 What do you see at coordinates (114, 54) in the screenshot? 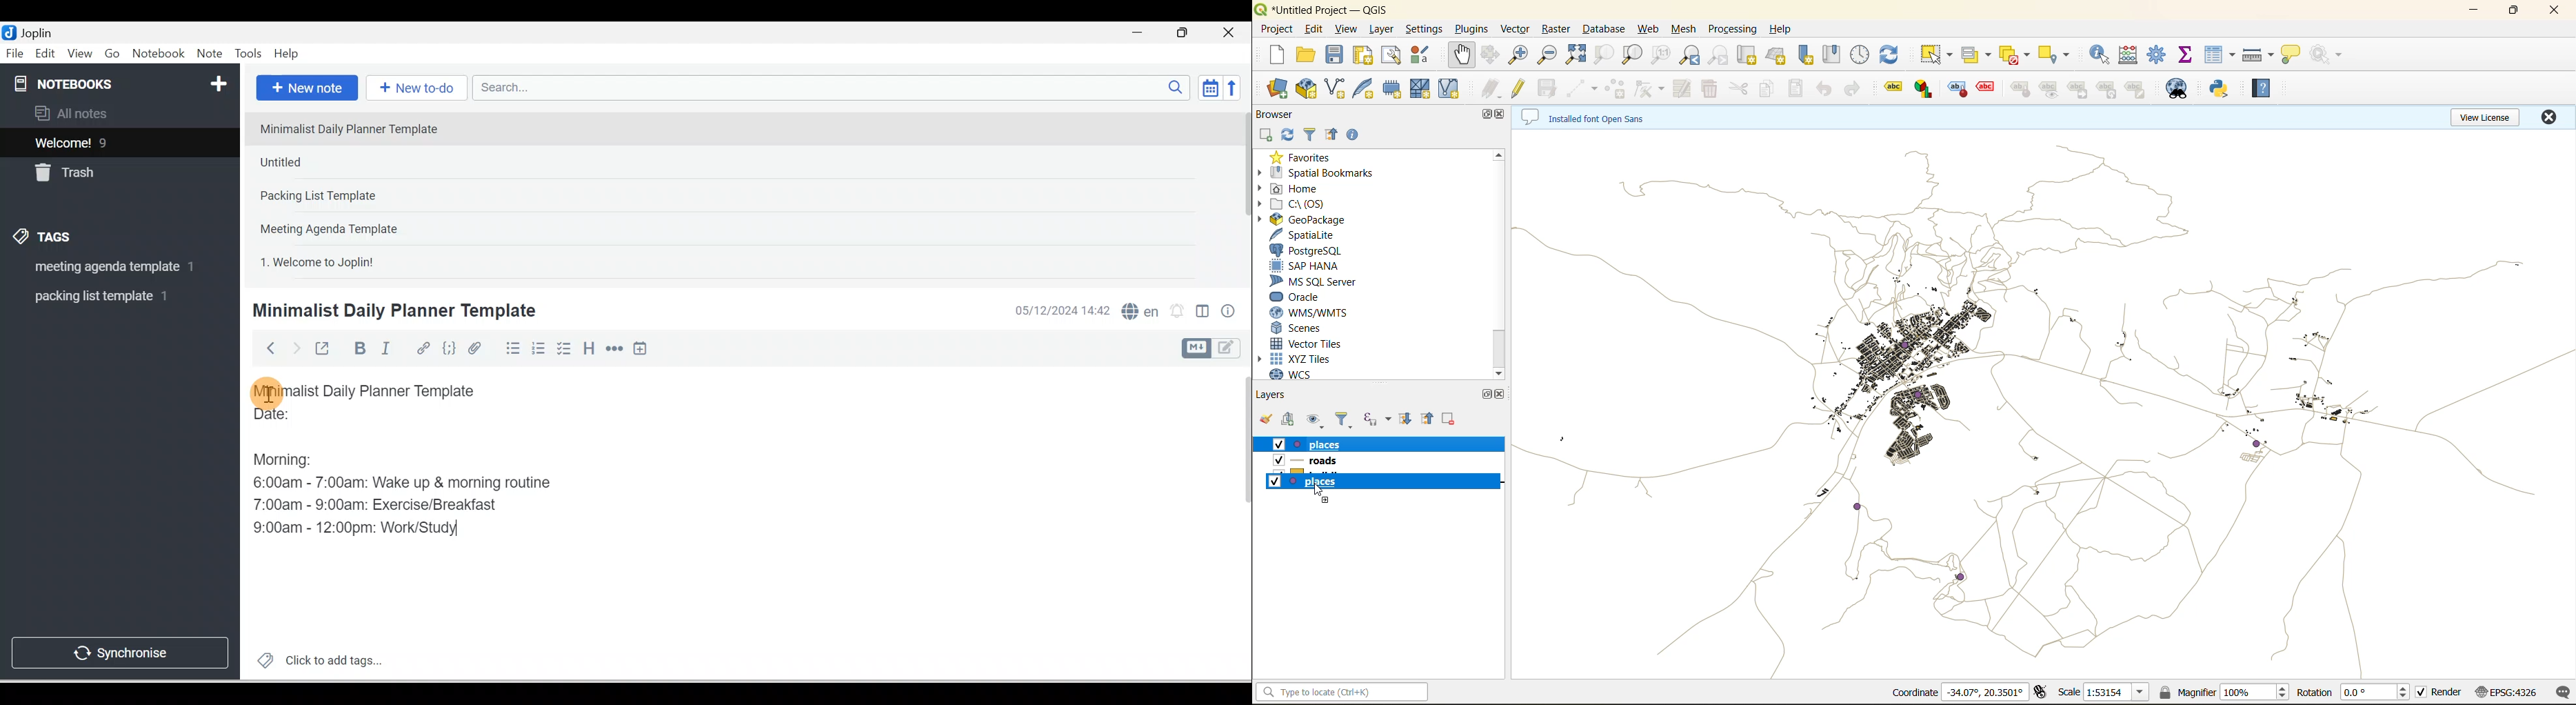
I see `Go` at bounding box center [114, 54].